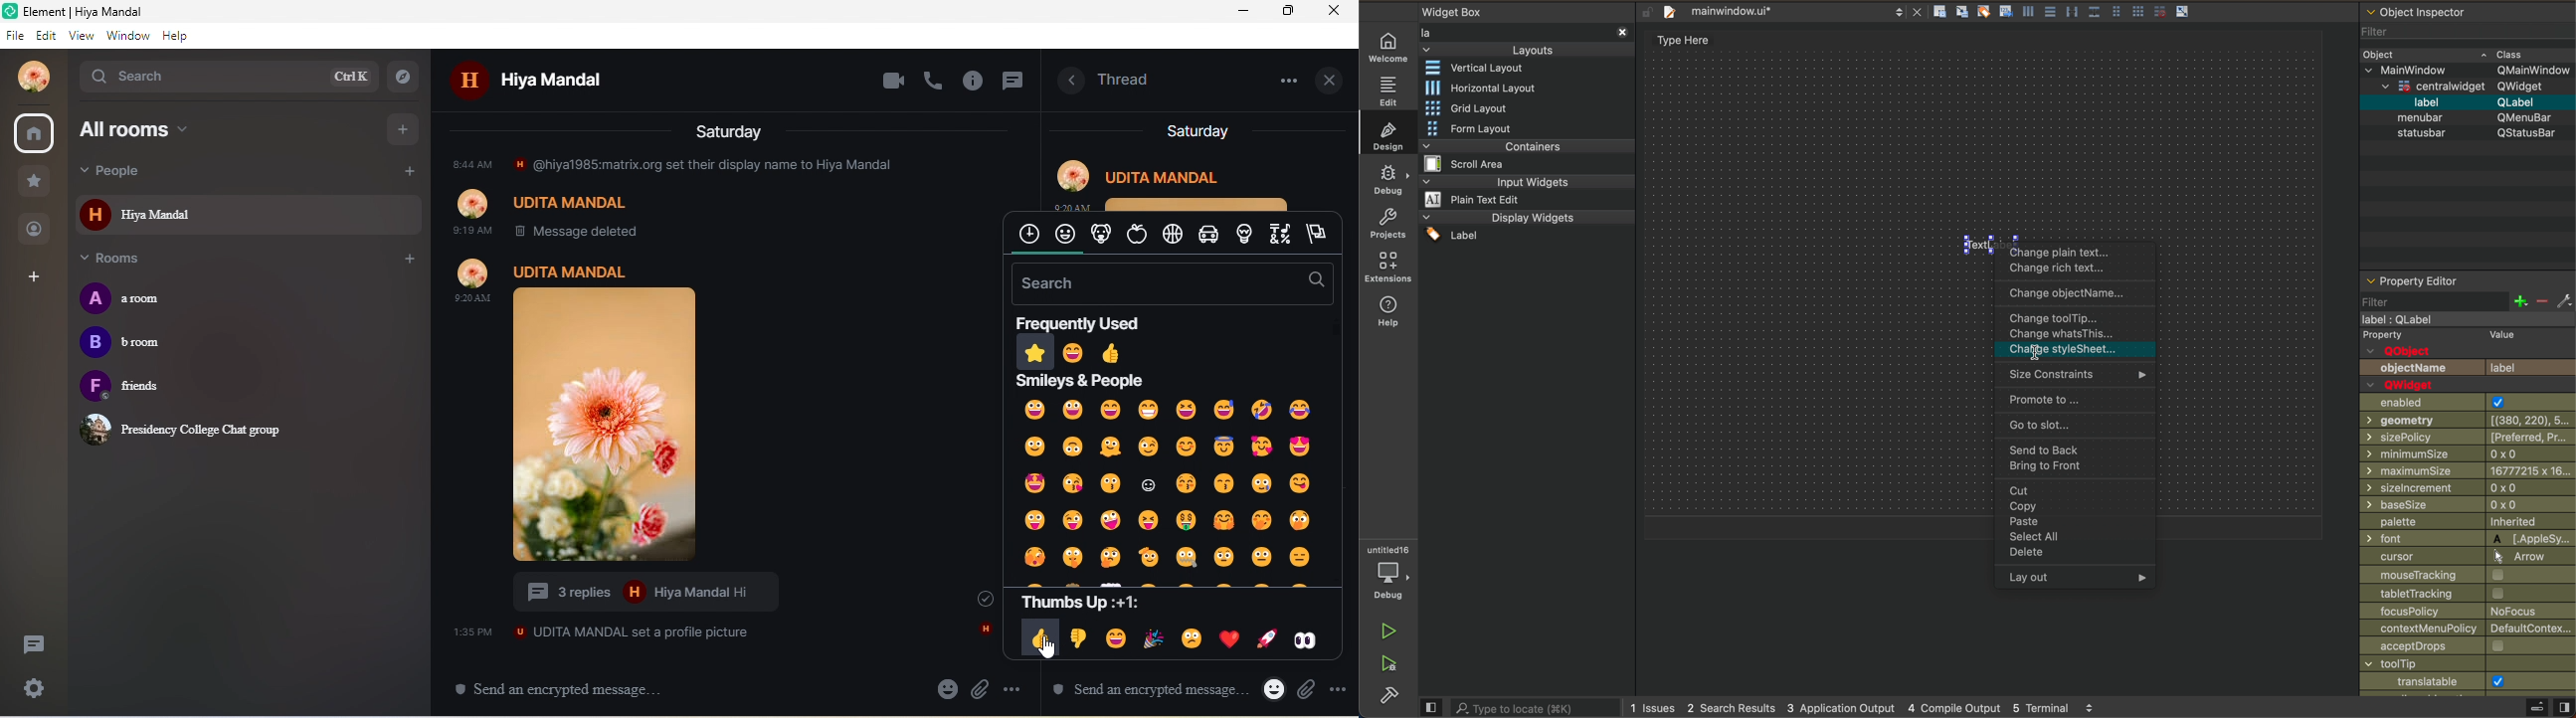 The width and height of the screenshot is (2576, 728). Describe the element at coordinates (2074, 491) in the screenshot. I see `cut` at that location.